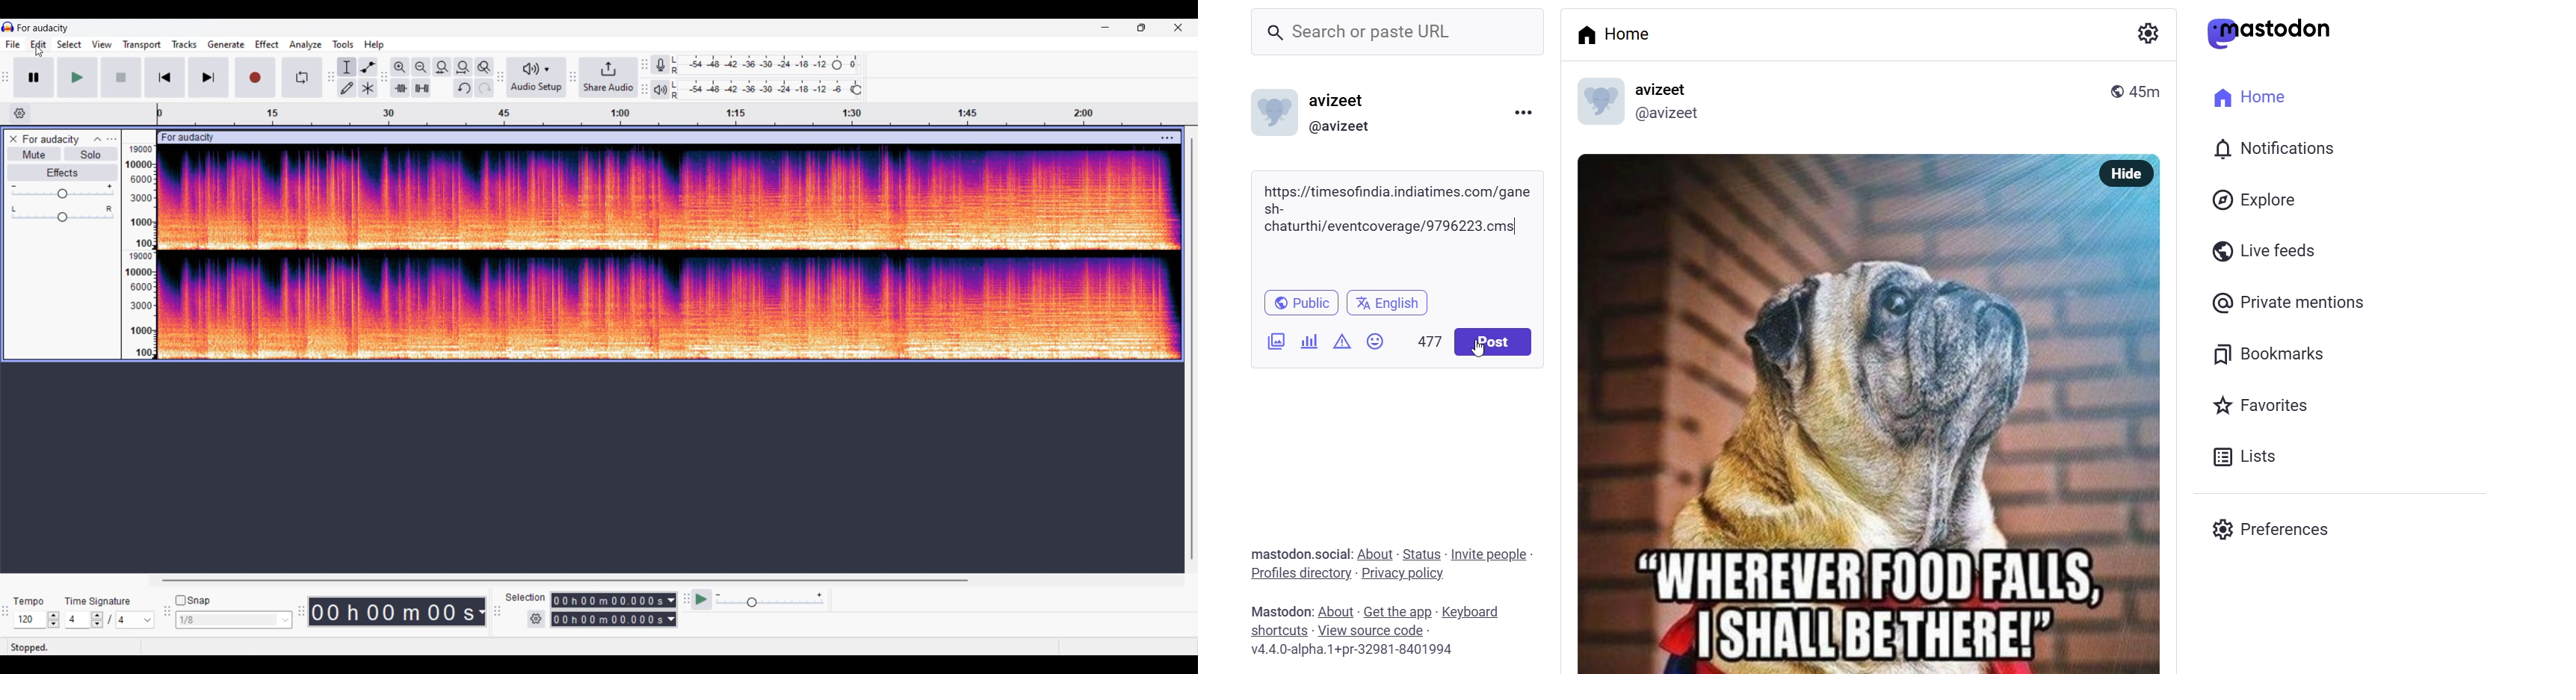 This screenshot has height=700, width=2576. I want to click on Selection tool, so click(348, 67).